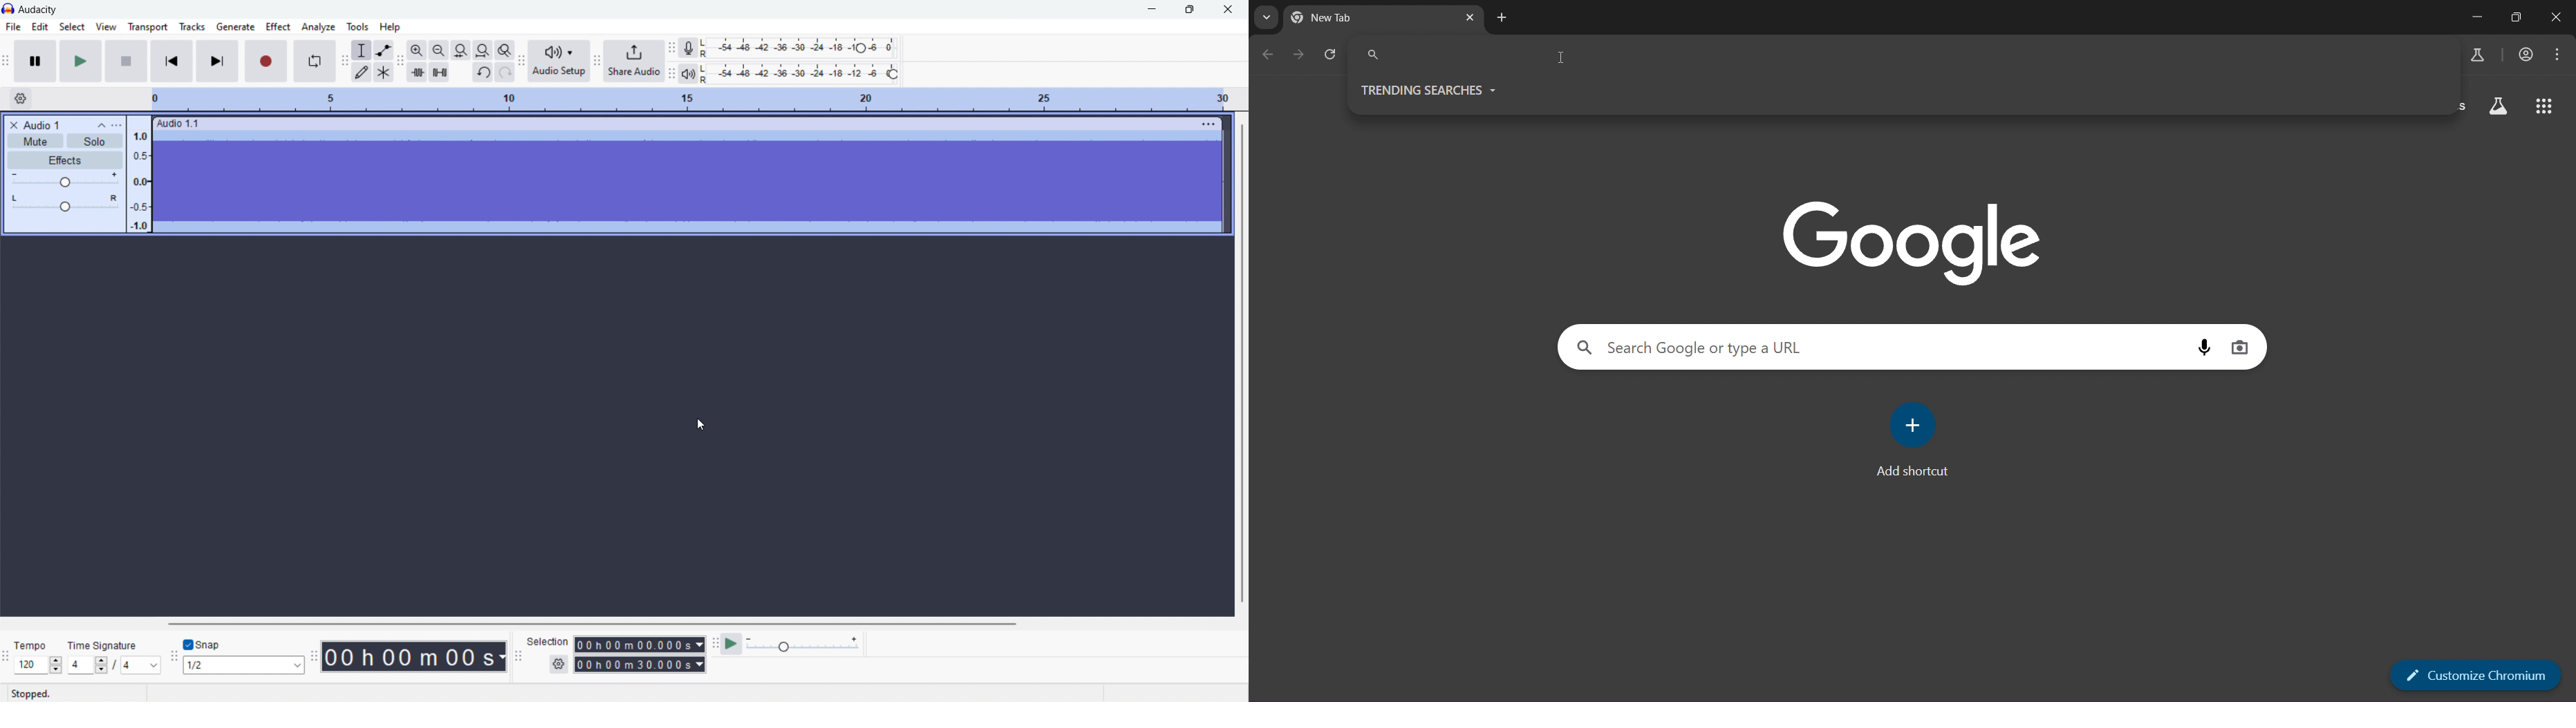  What do you see at coordinates (313, 653) in the screenshot?
I see `time toolbar` at bounding box center [313, 653].